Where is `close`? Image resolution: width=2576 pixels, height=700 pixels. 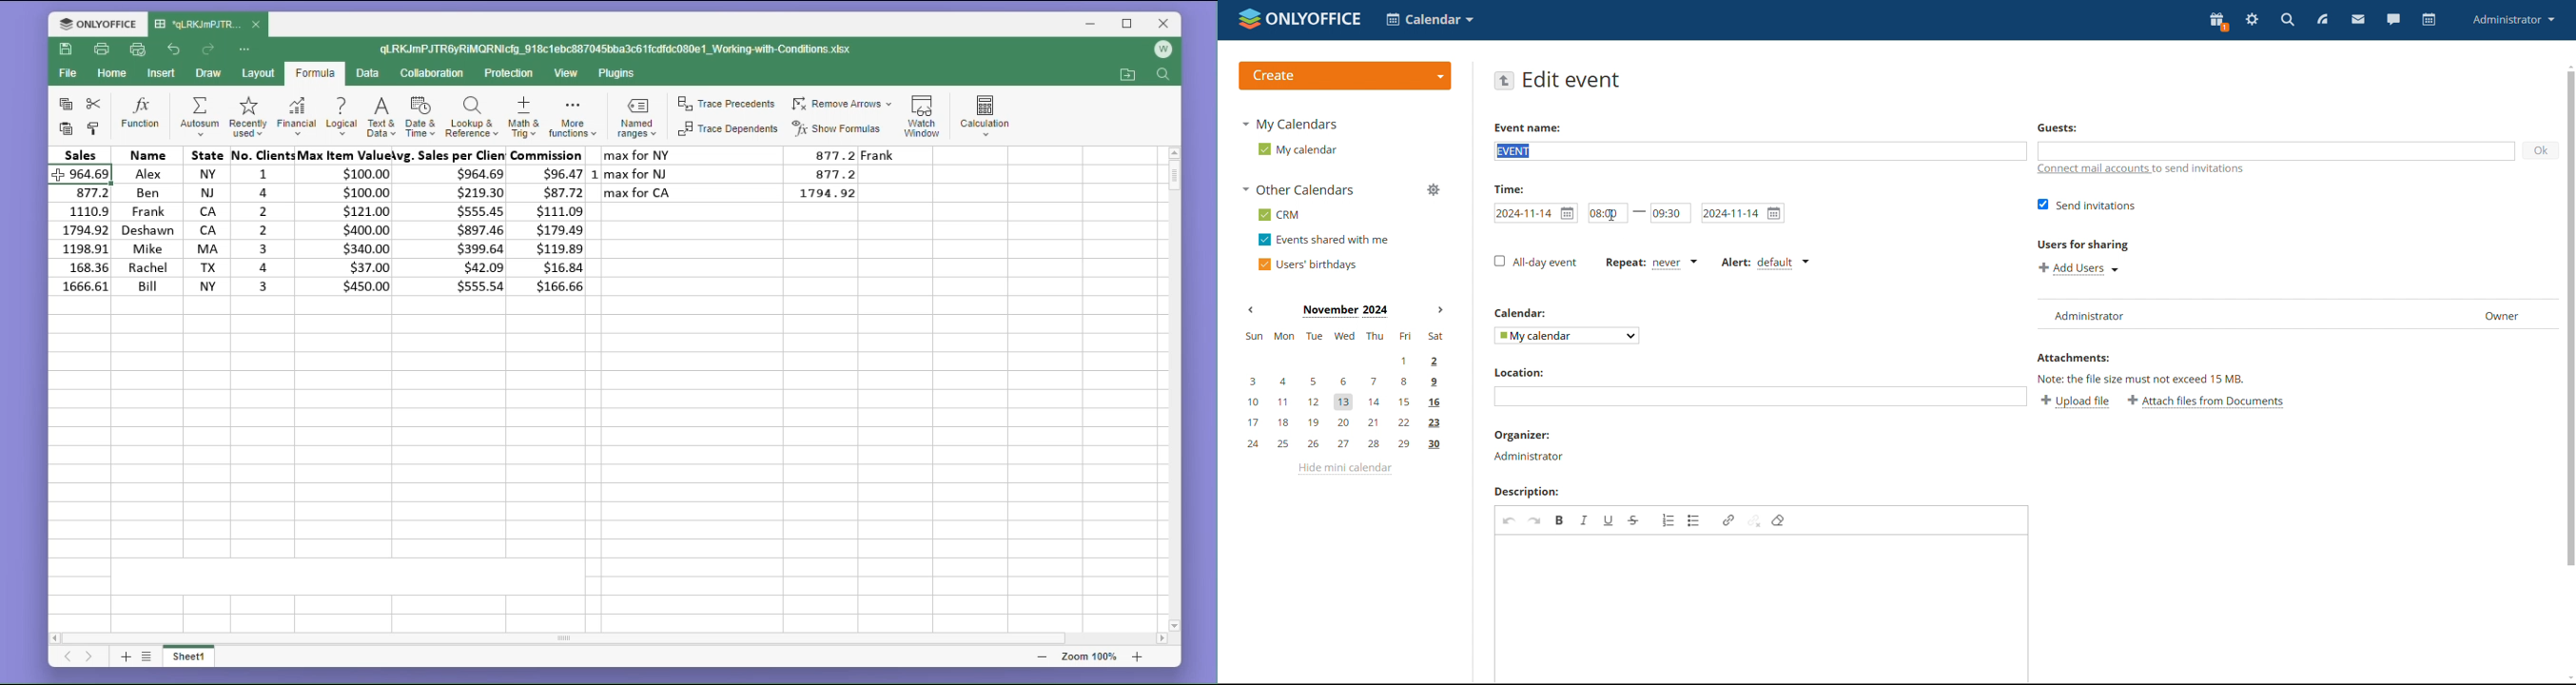
close is located at coordinates (1164, 23).